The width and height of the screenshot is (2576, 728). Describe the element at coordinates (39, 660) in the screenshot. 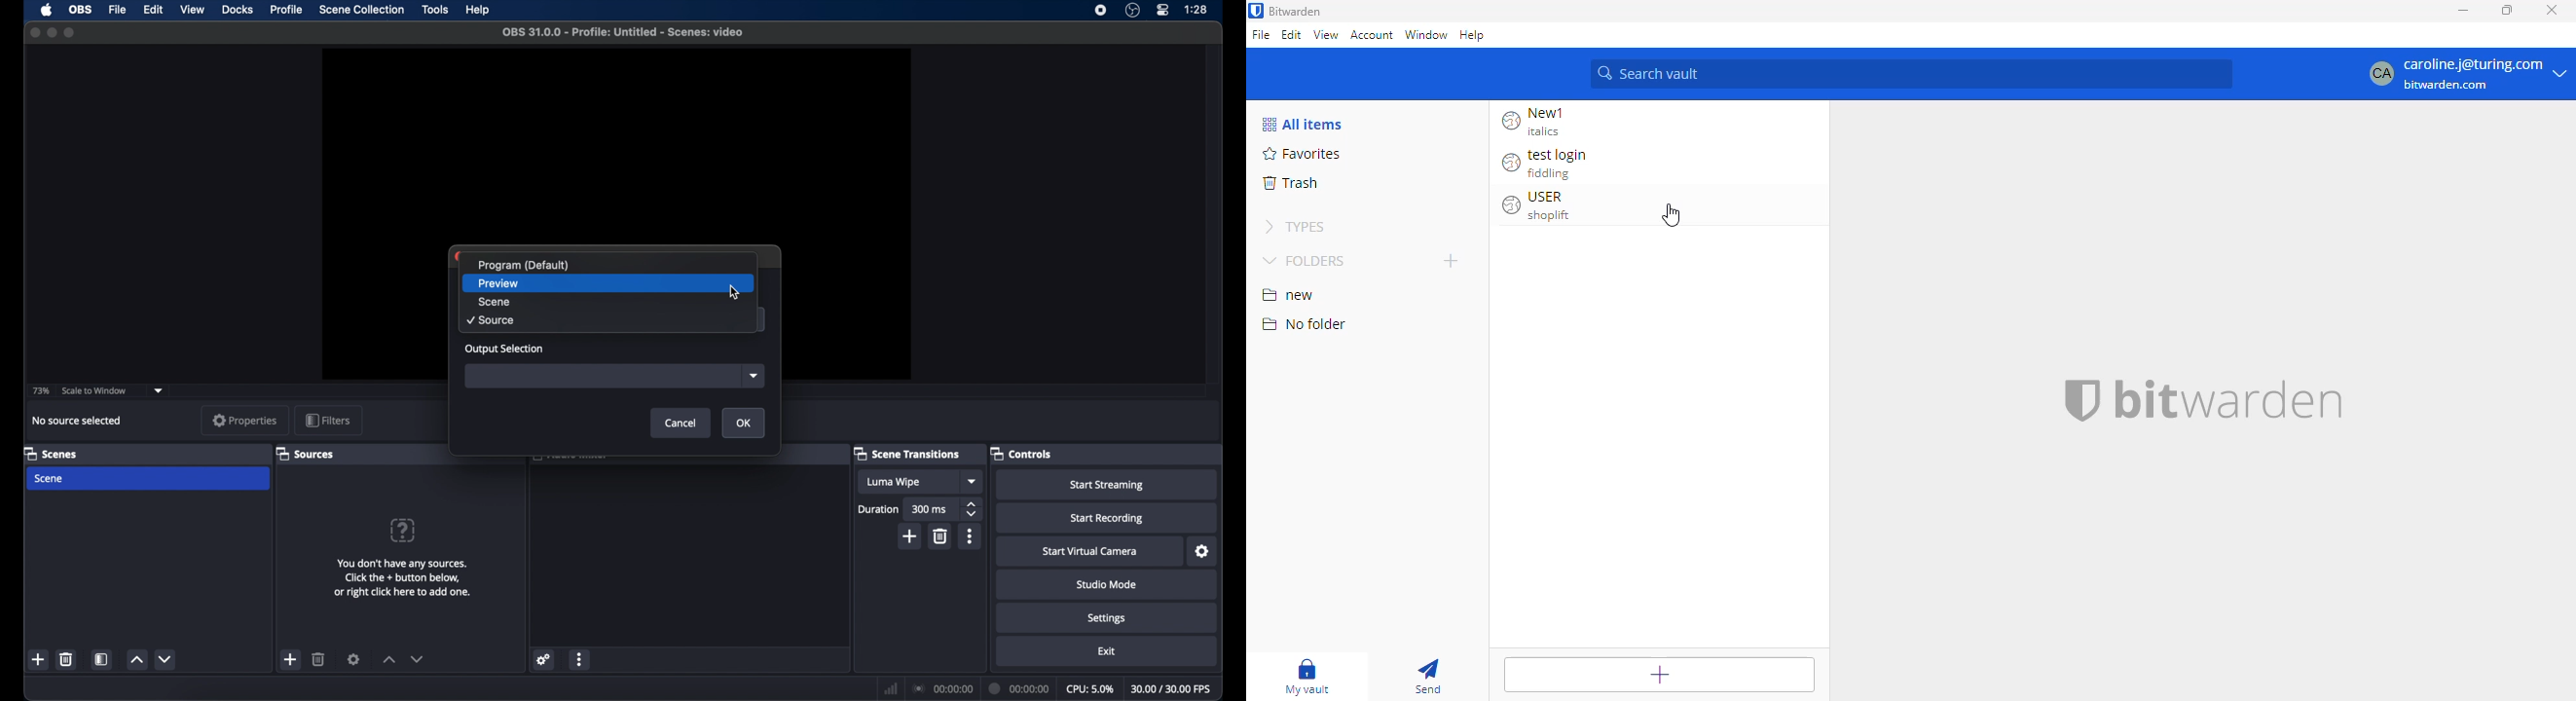

I see `add` at that location.